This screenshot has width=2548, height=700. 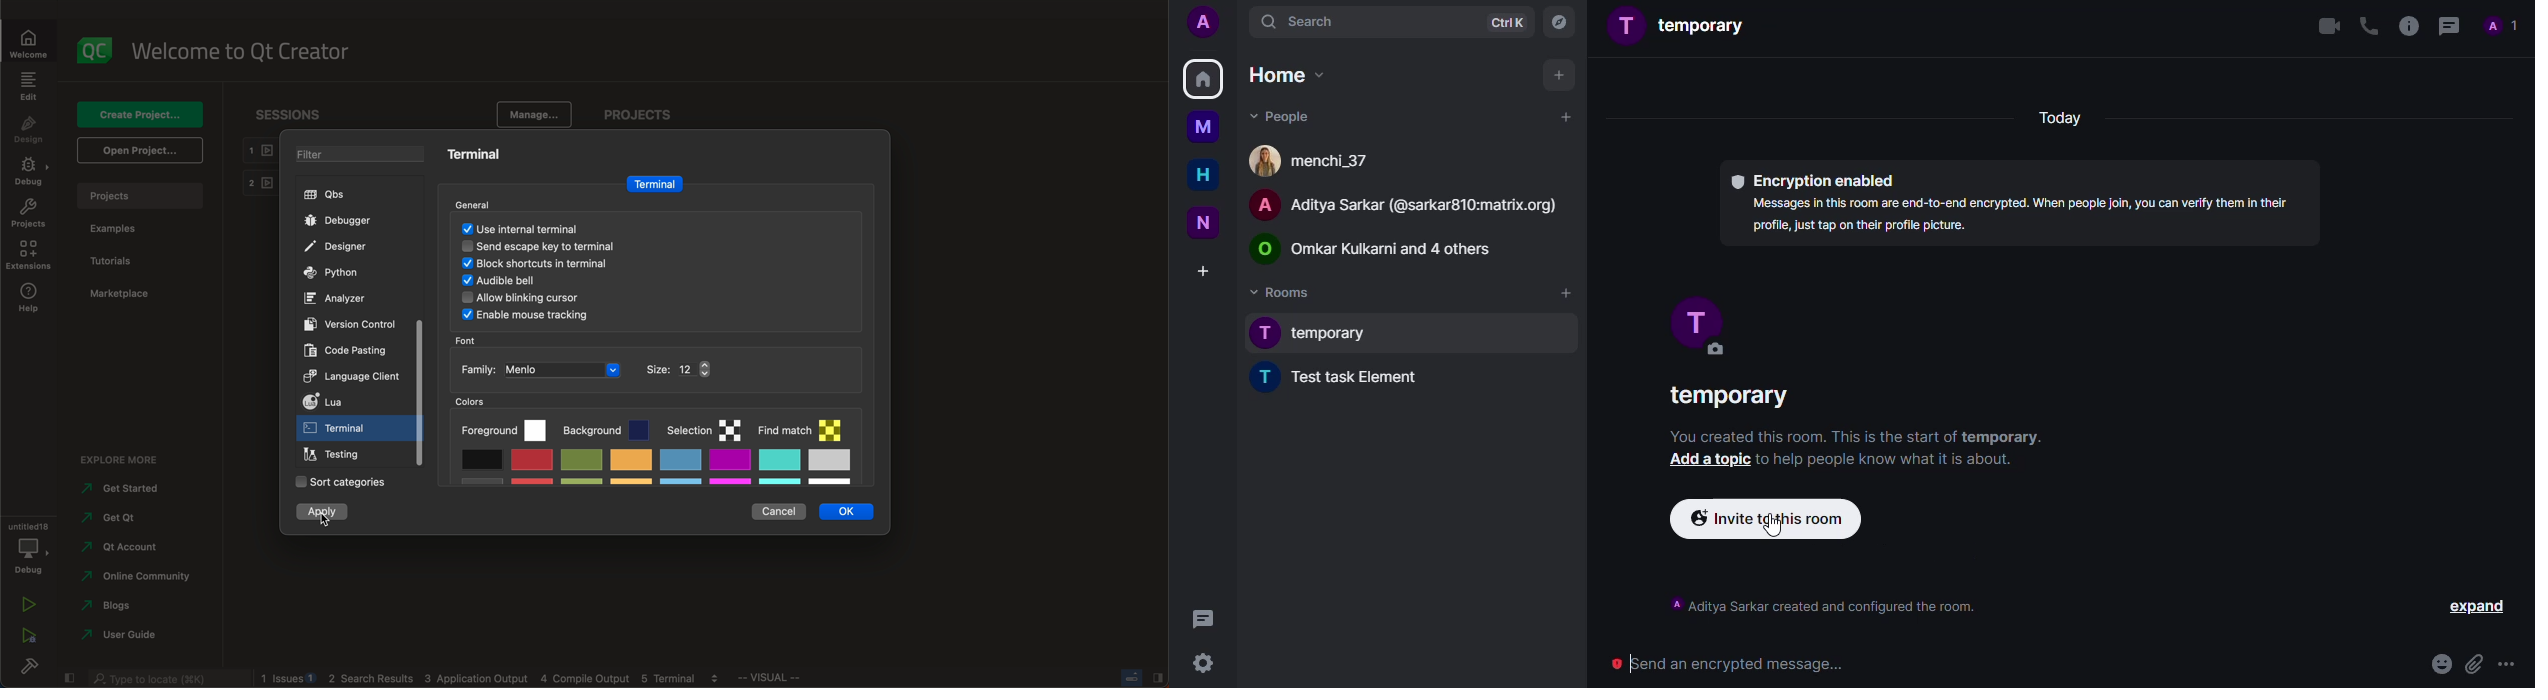 I want to click on scrollbar, so click(x=419, y=392).